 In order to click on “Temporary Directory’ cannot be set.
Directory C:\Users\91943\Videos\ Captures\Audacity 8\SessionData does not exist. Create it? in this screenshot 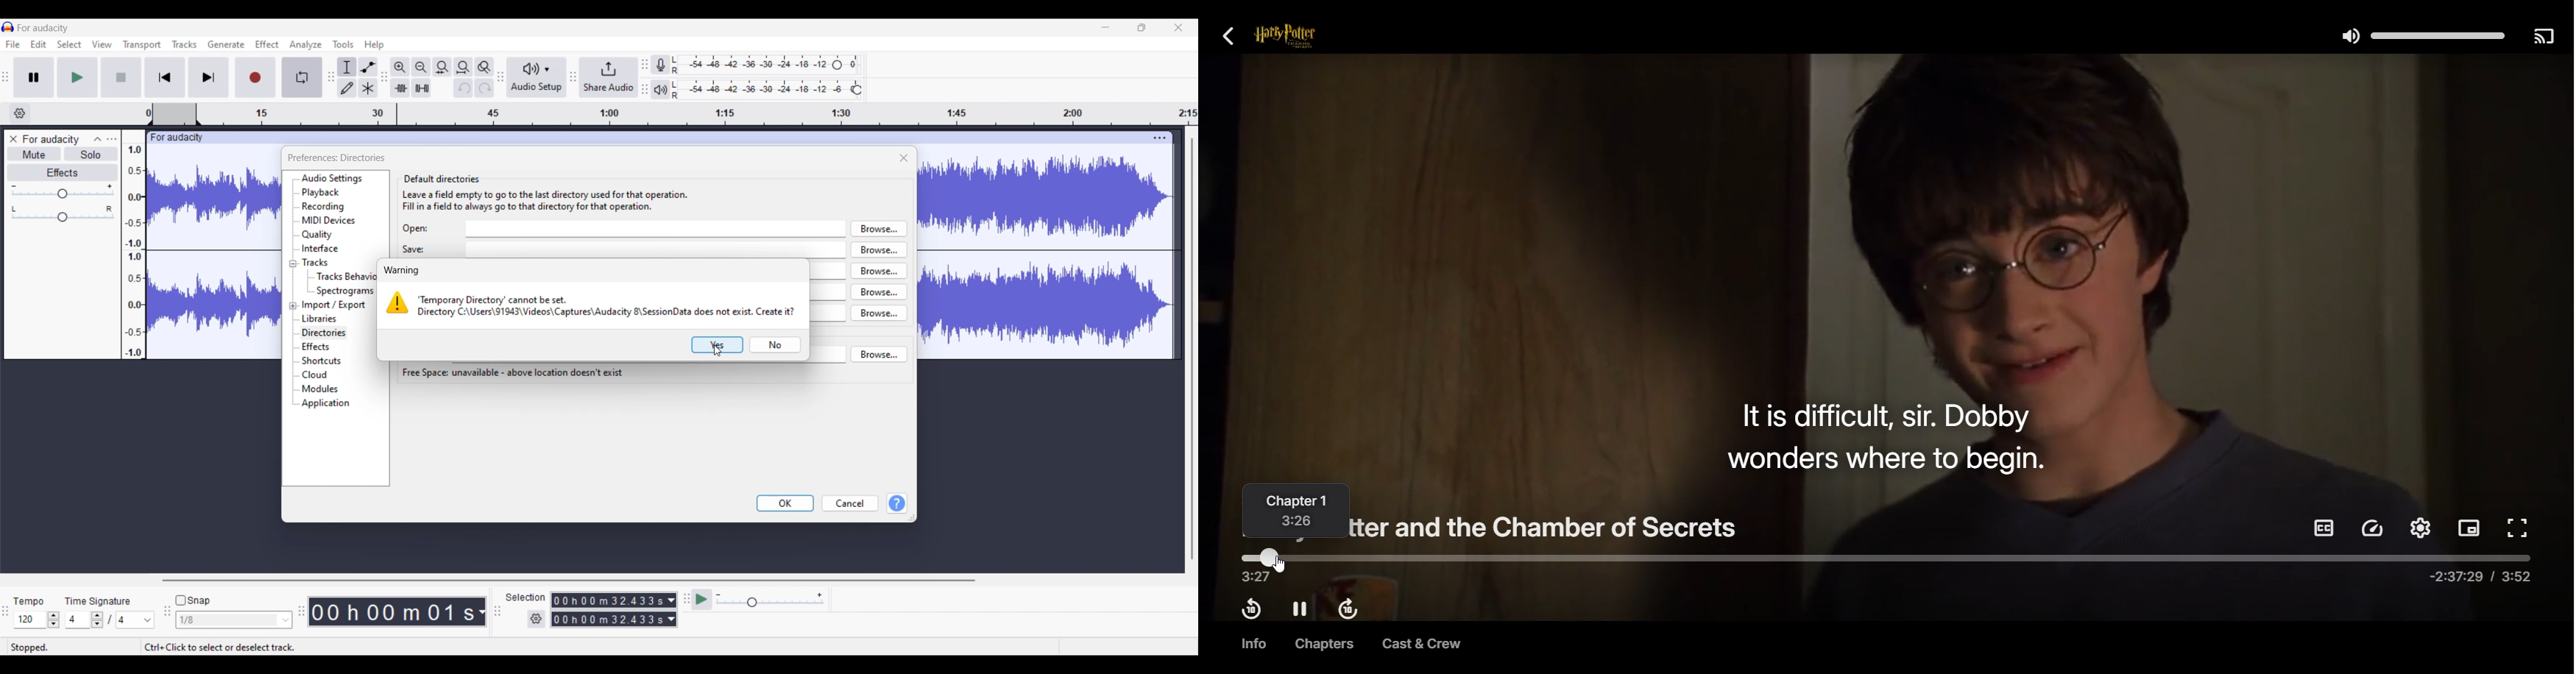, I will do `click(612, 305)`.